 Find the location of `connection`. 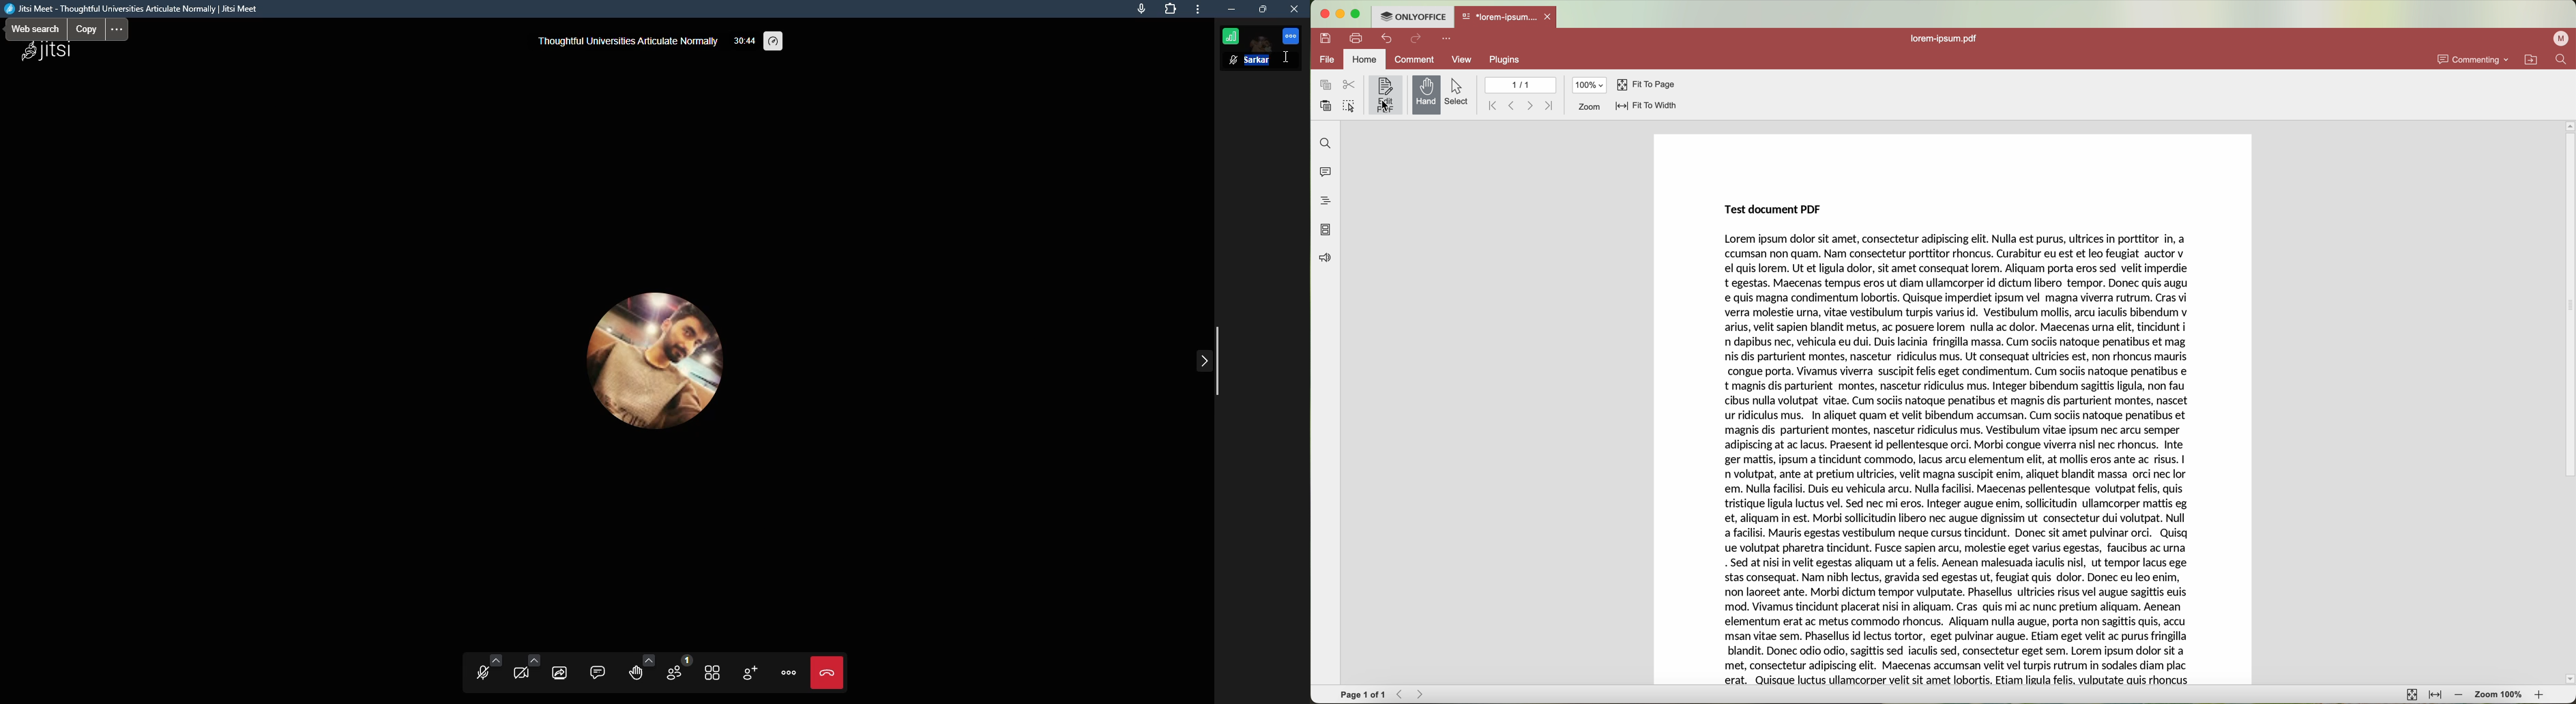

connection is located at coordinates (1233, 36).